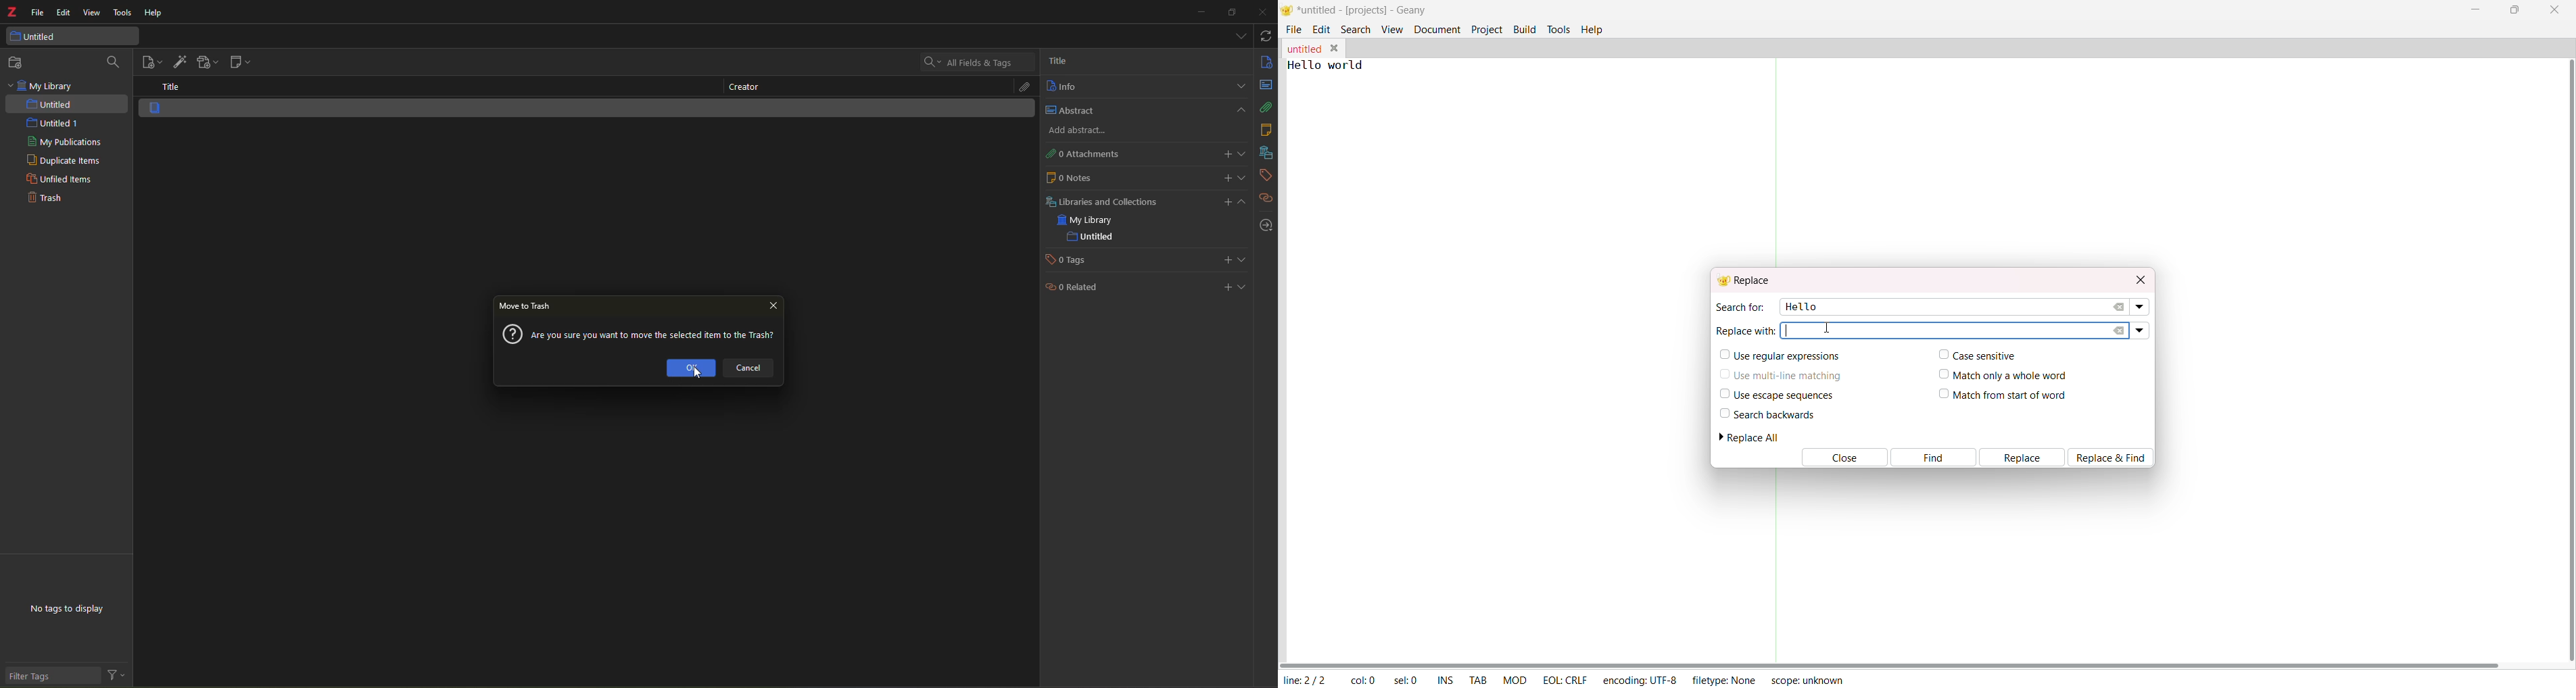  What do you see at coordinates (1244, 178) in the screenshot?
I see `expand` at bounding box center [1244, 178].